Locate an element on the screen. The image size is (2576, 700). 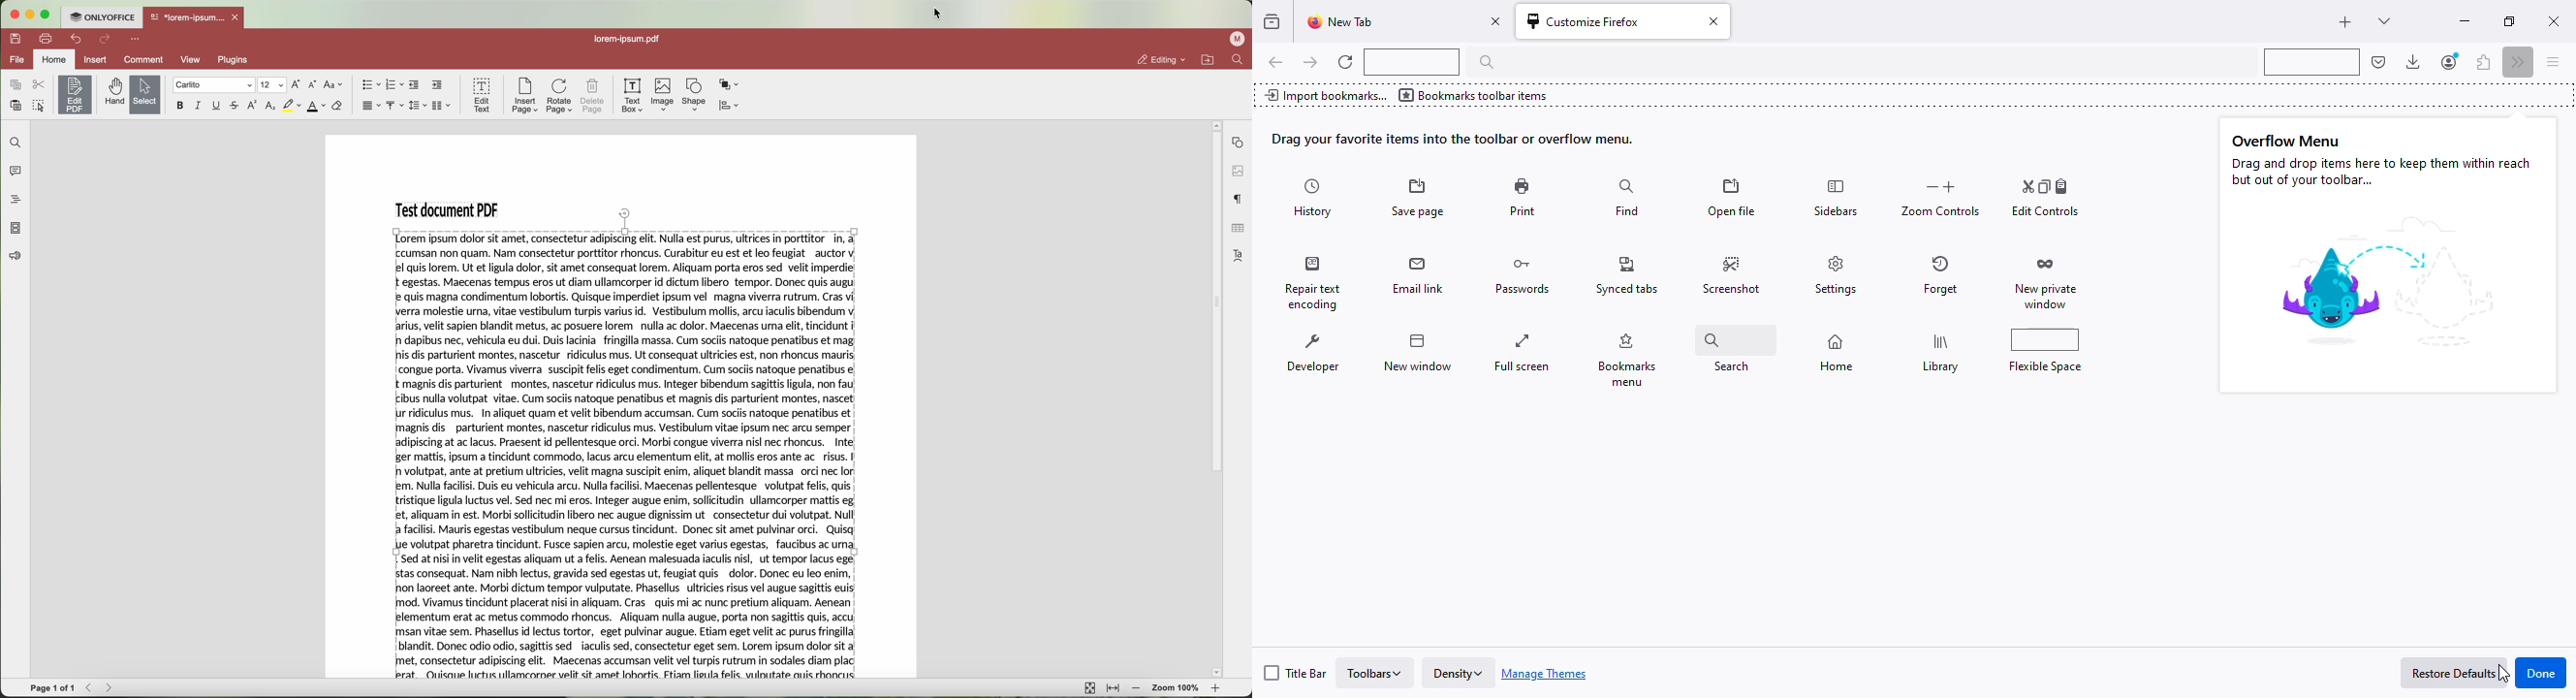
Overflow Menu Drag and drop items here to keep them within reach but out of your tollbar is located at coordinates (2391, 165).